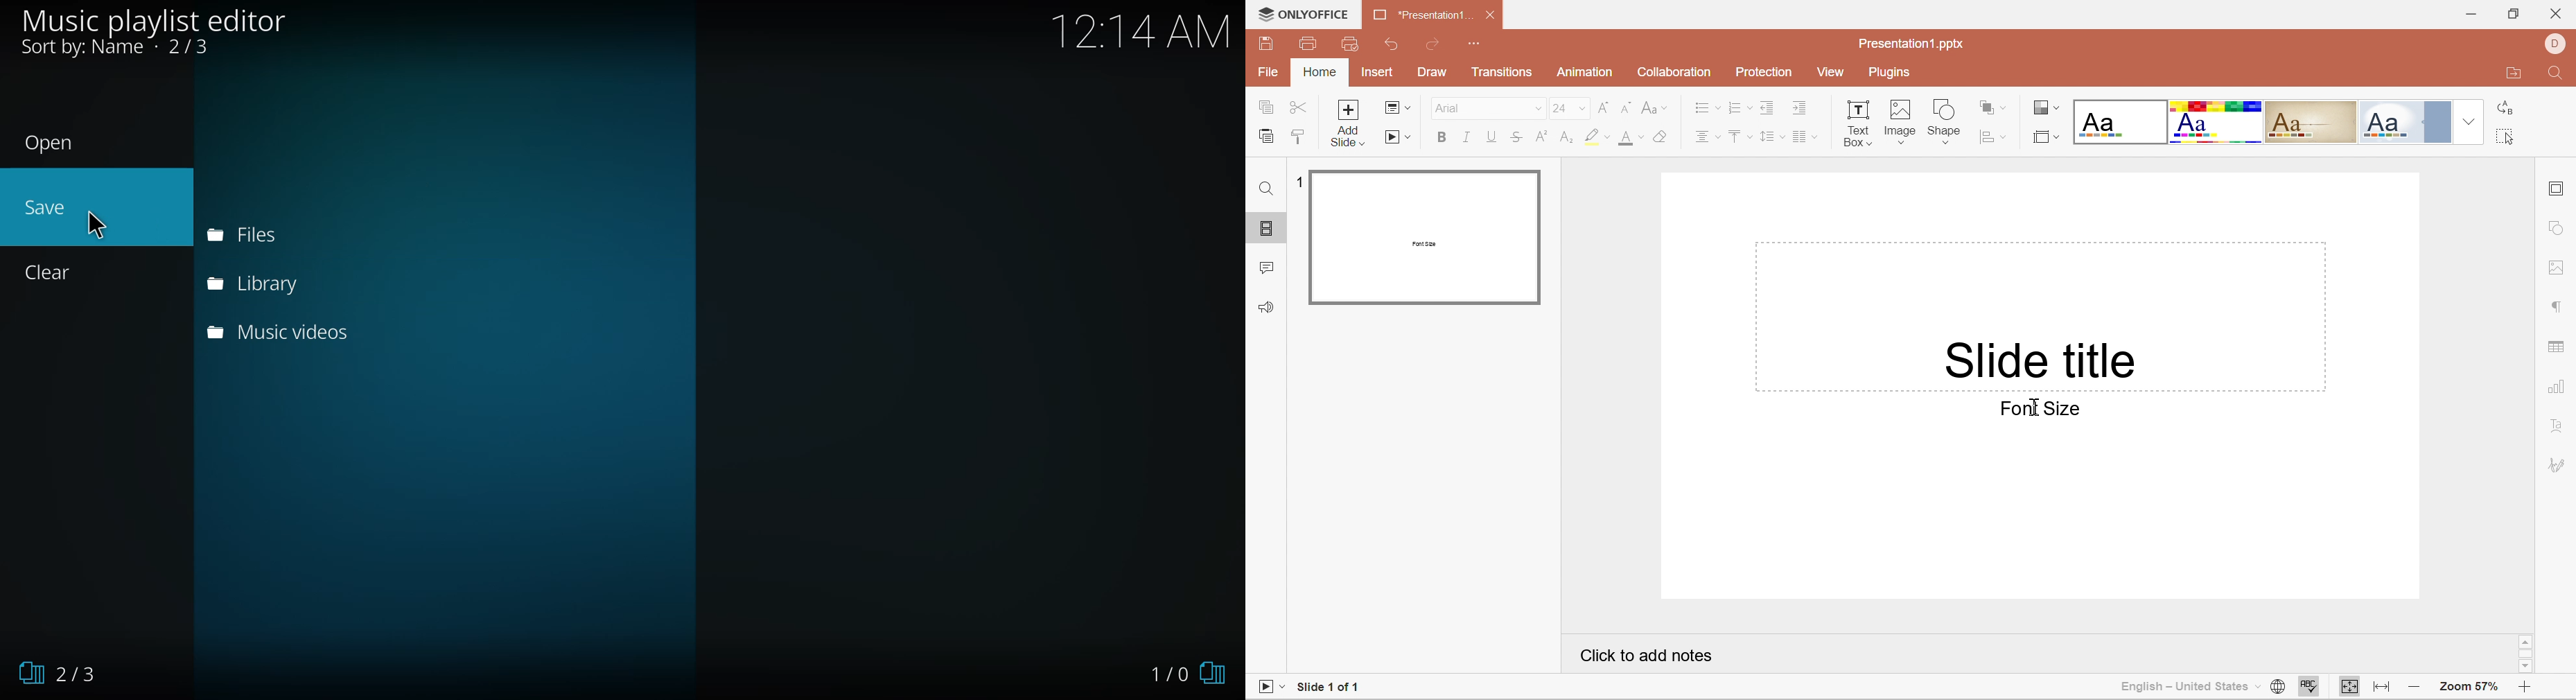 This screenshot has width=2576, height=700. Describe the element at coordinates (97, 225) in the screenshot. I see `cursor` at that location.